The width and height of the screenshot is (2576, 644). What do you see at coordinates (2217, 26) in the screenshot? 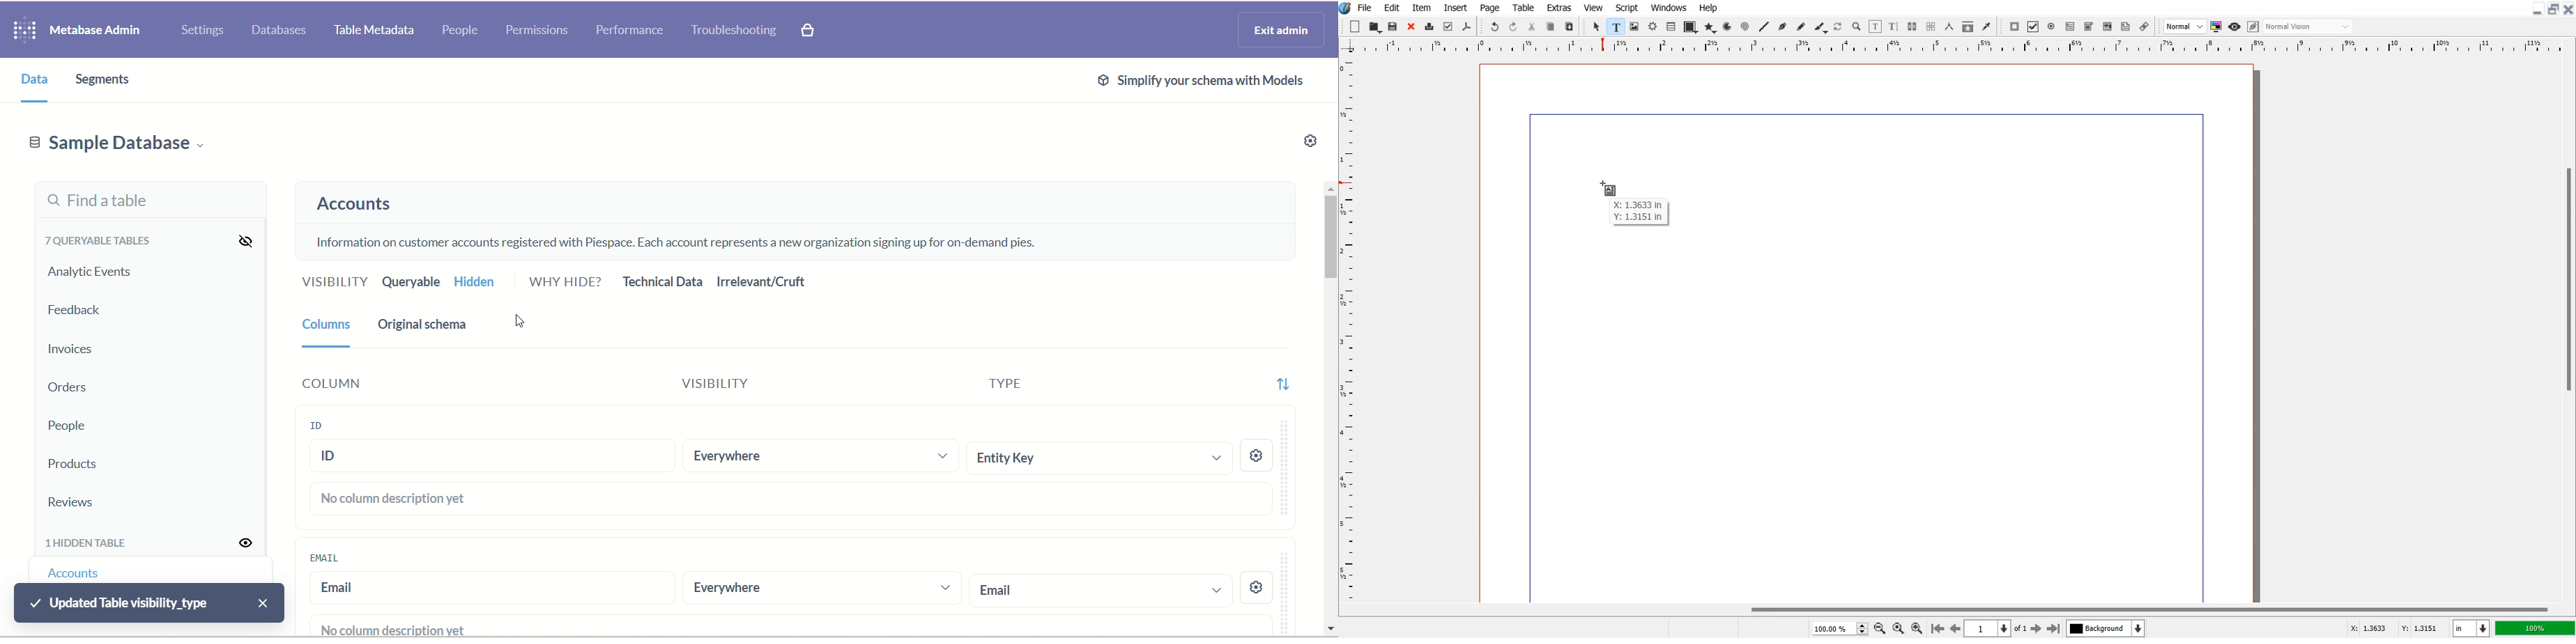
I see `Toggle color management system` at bounding box center [2217, 26].